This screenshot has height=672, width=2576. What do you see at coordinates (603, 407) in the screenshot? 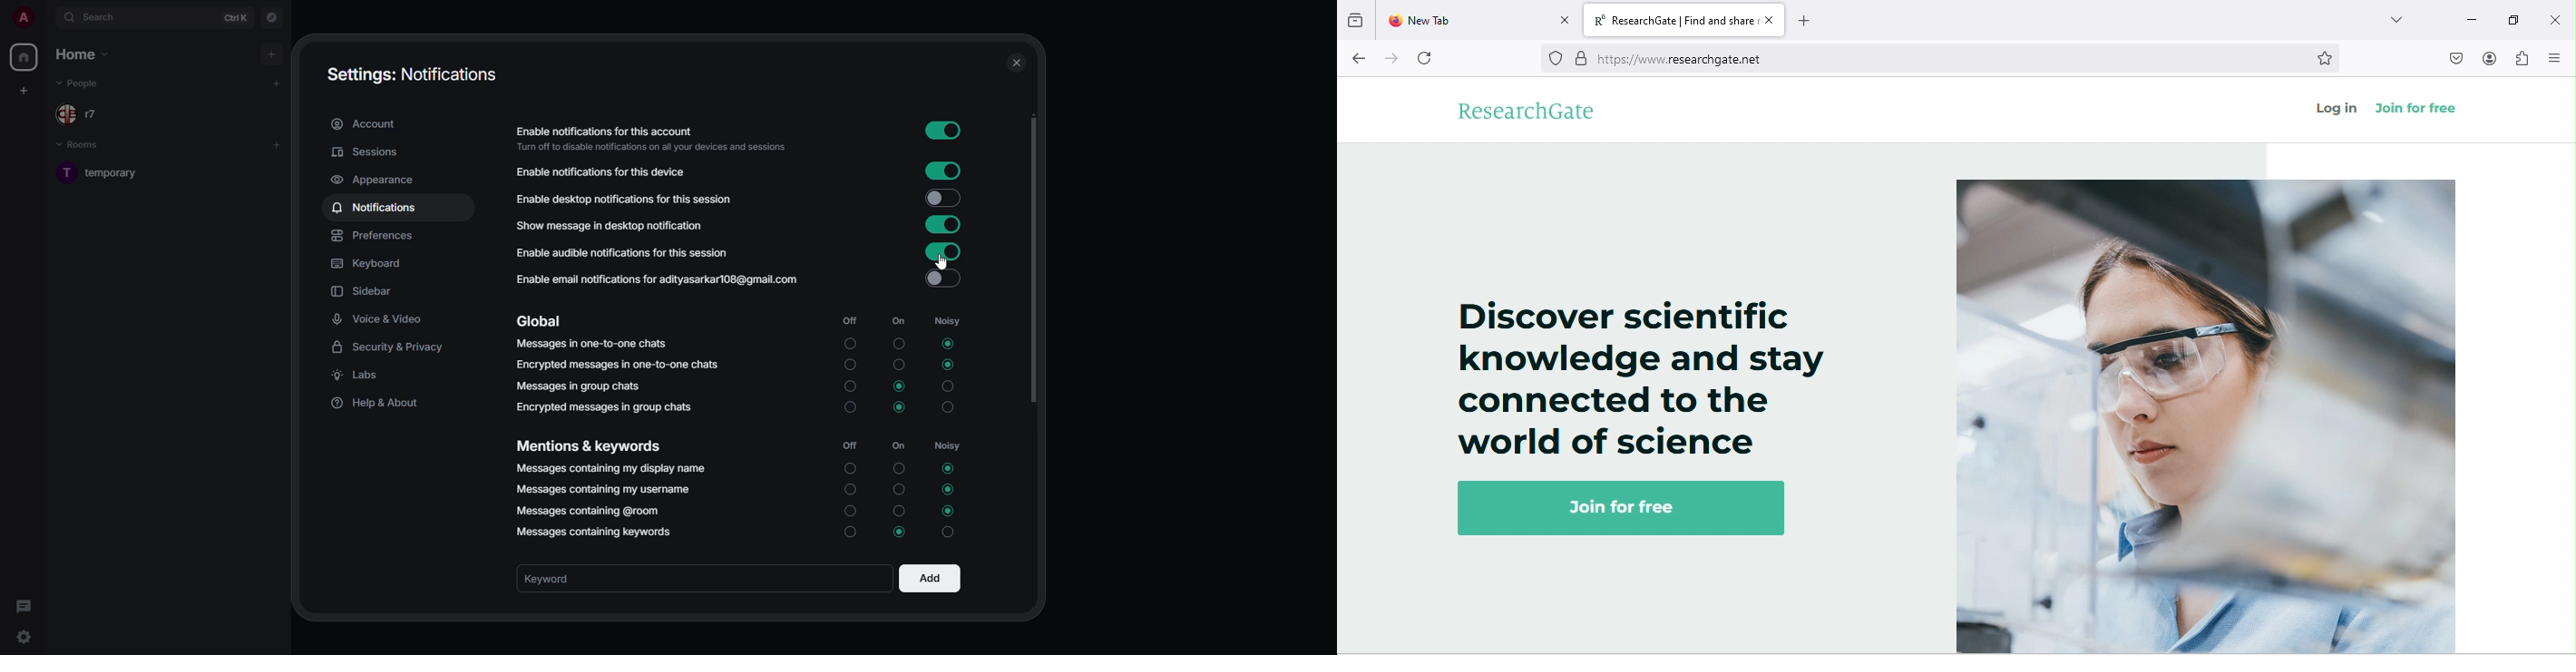
I see `encrypted messages in group chat` at bounding box center [603, 407].